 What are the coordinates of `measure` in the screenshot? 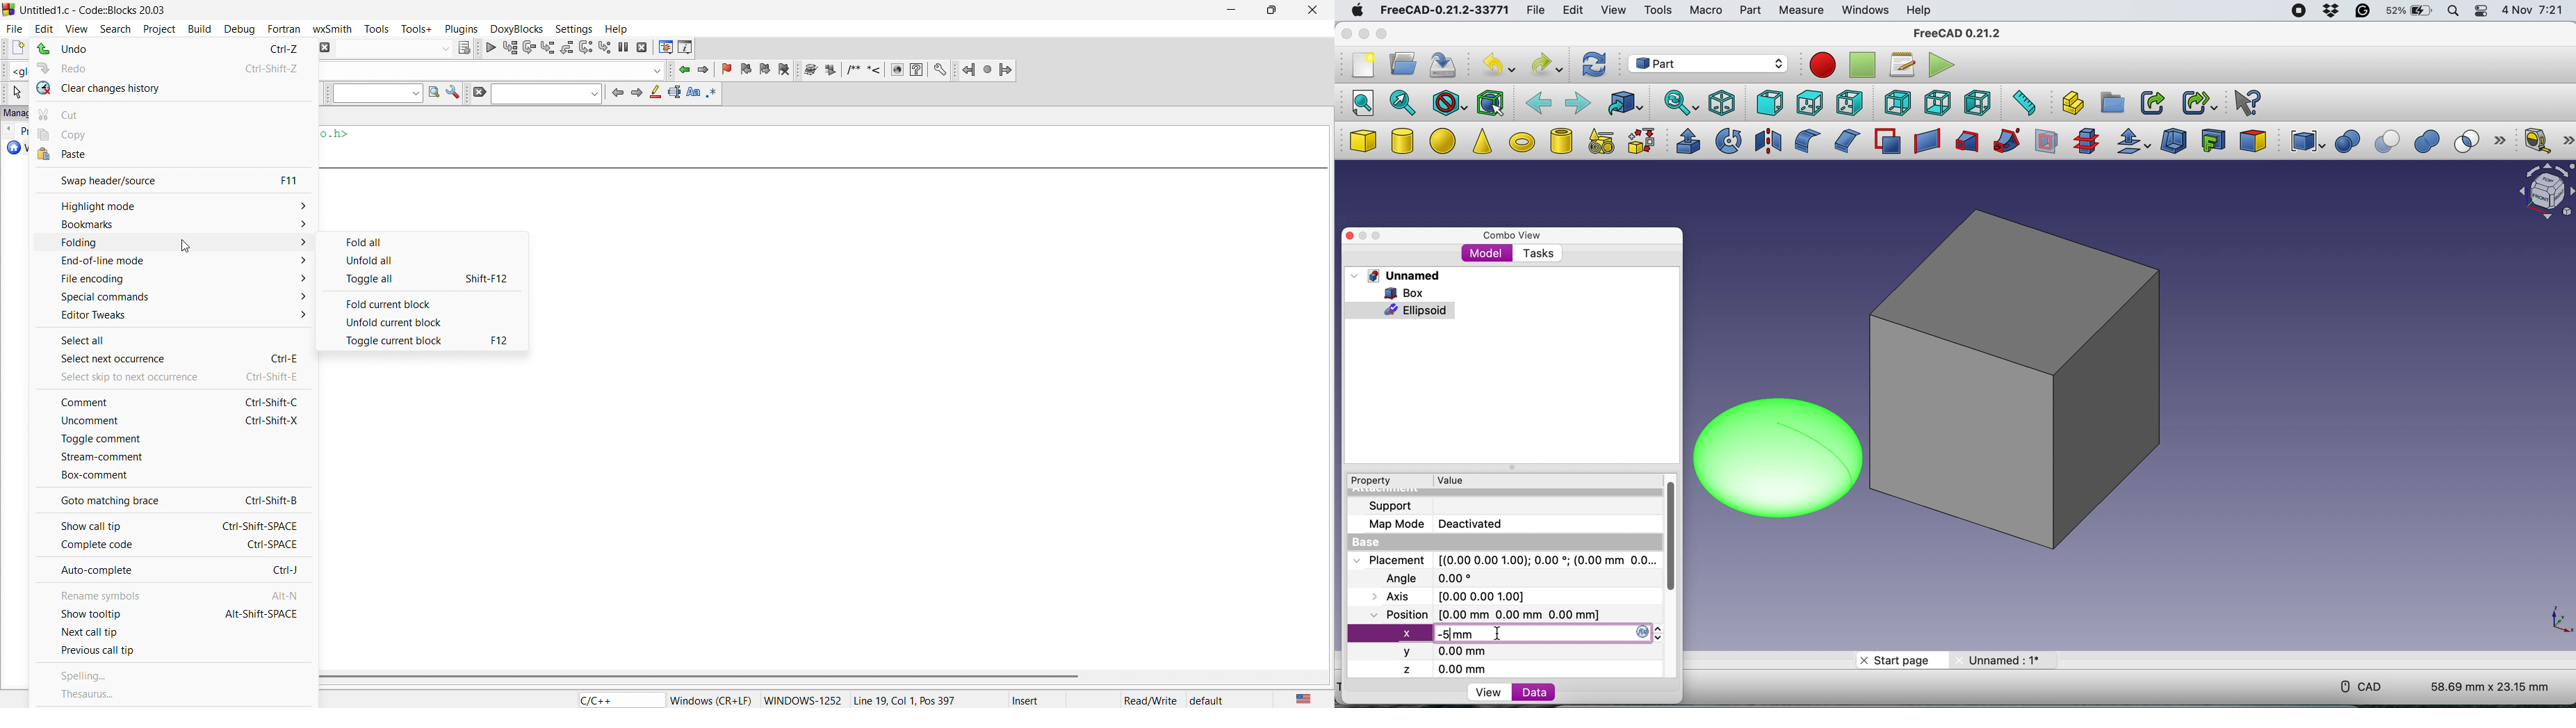 It's located at (1800, 11).